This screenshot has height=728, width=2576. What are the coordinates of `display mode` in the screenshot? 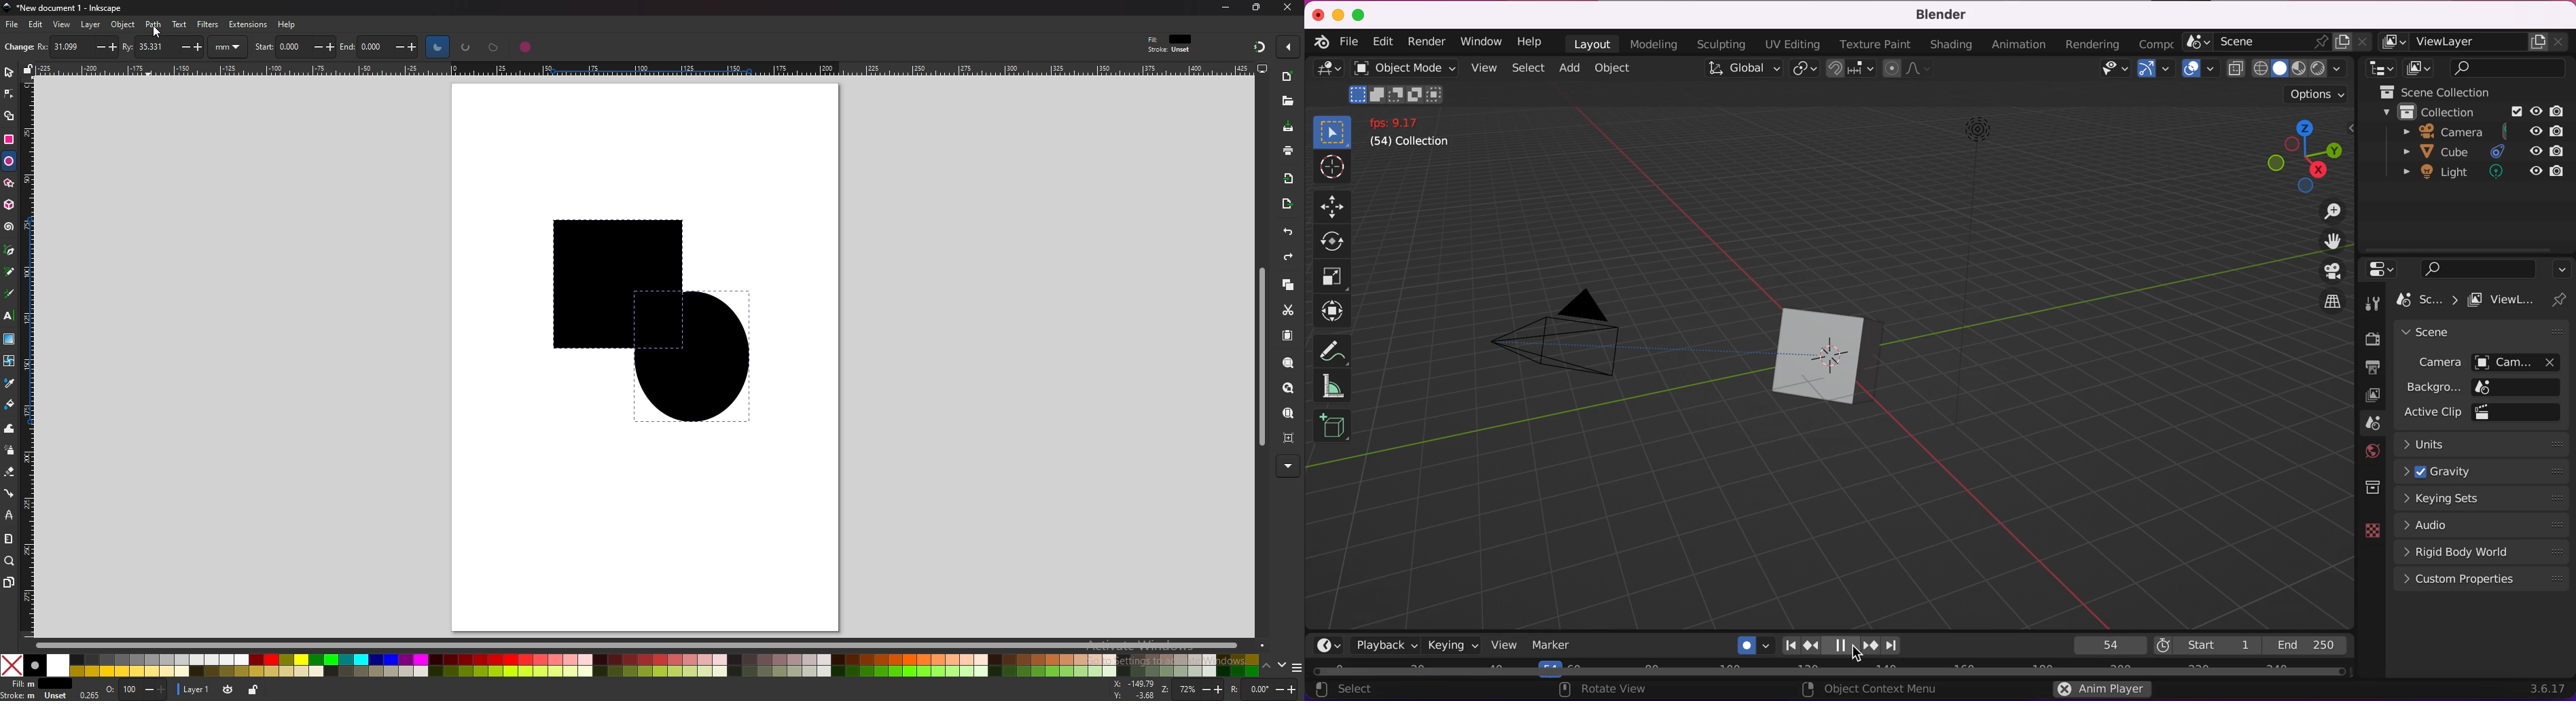 It's located at (2420, 68).